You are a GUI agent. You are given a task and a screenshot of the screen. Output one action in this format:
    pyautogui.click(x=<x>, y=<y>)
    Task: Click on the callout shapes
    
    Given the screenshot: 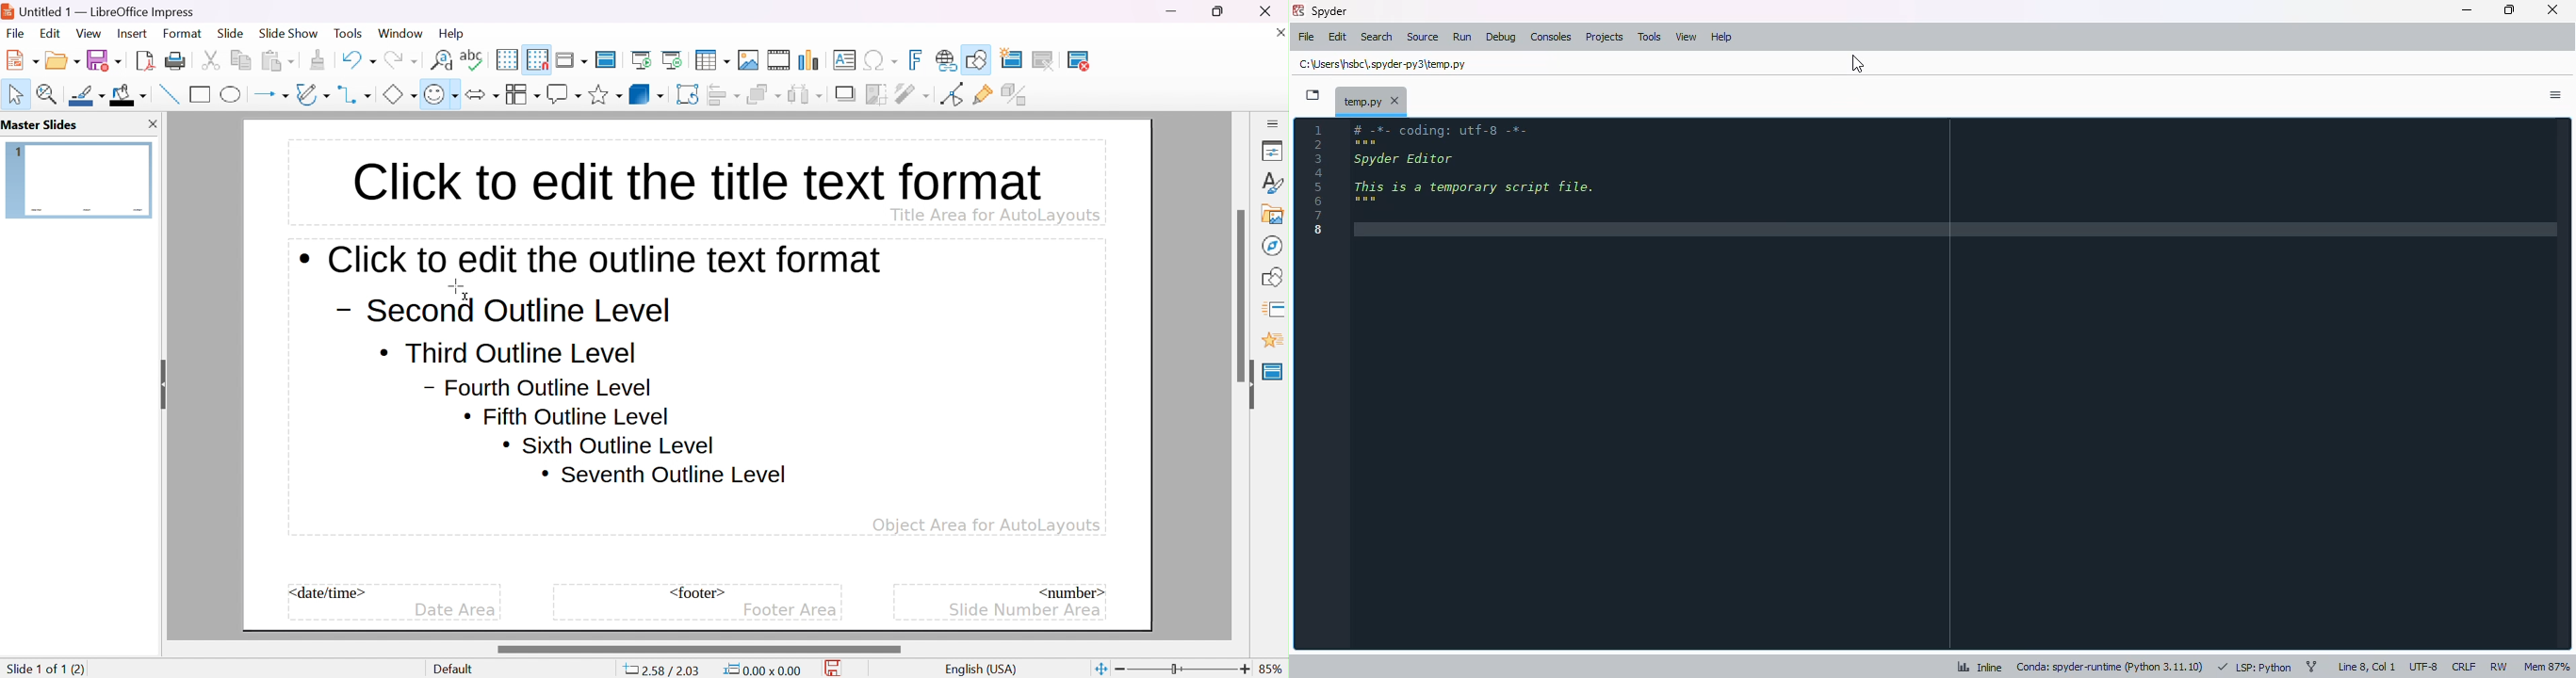 What is the action you would take?
    pyautogui.click(x=564, y=94)
    